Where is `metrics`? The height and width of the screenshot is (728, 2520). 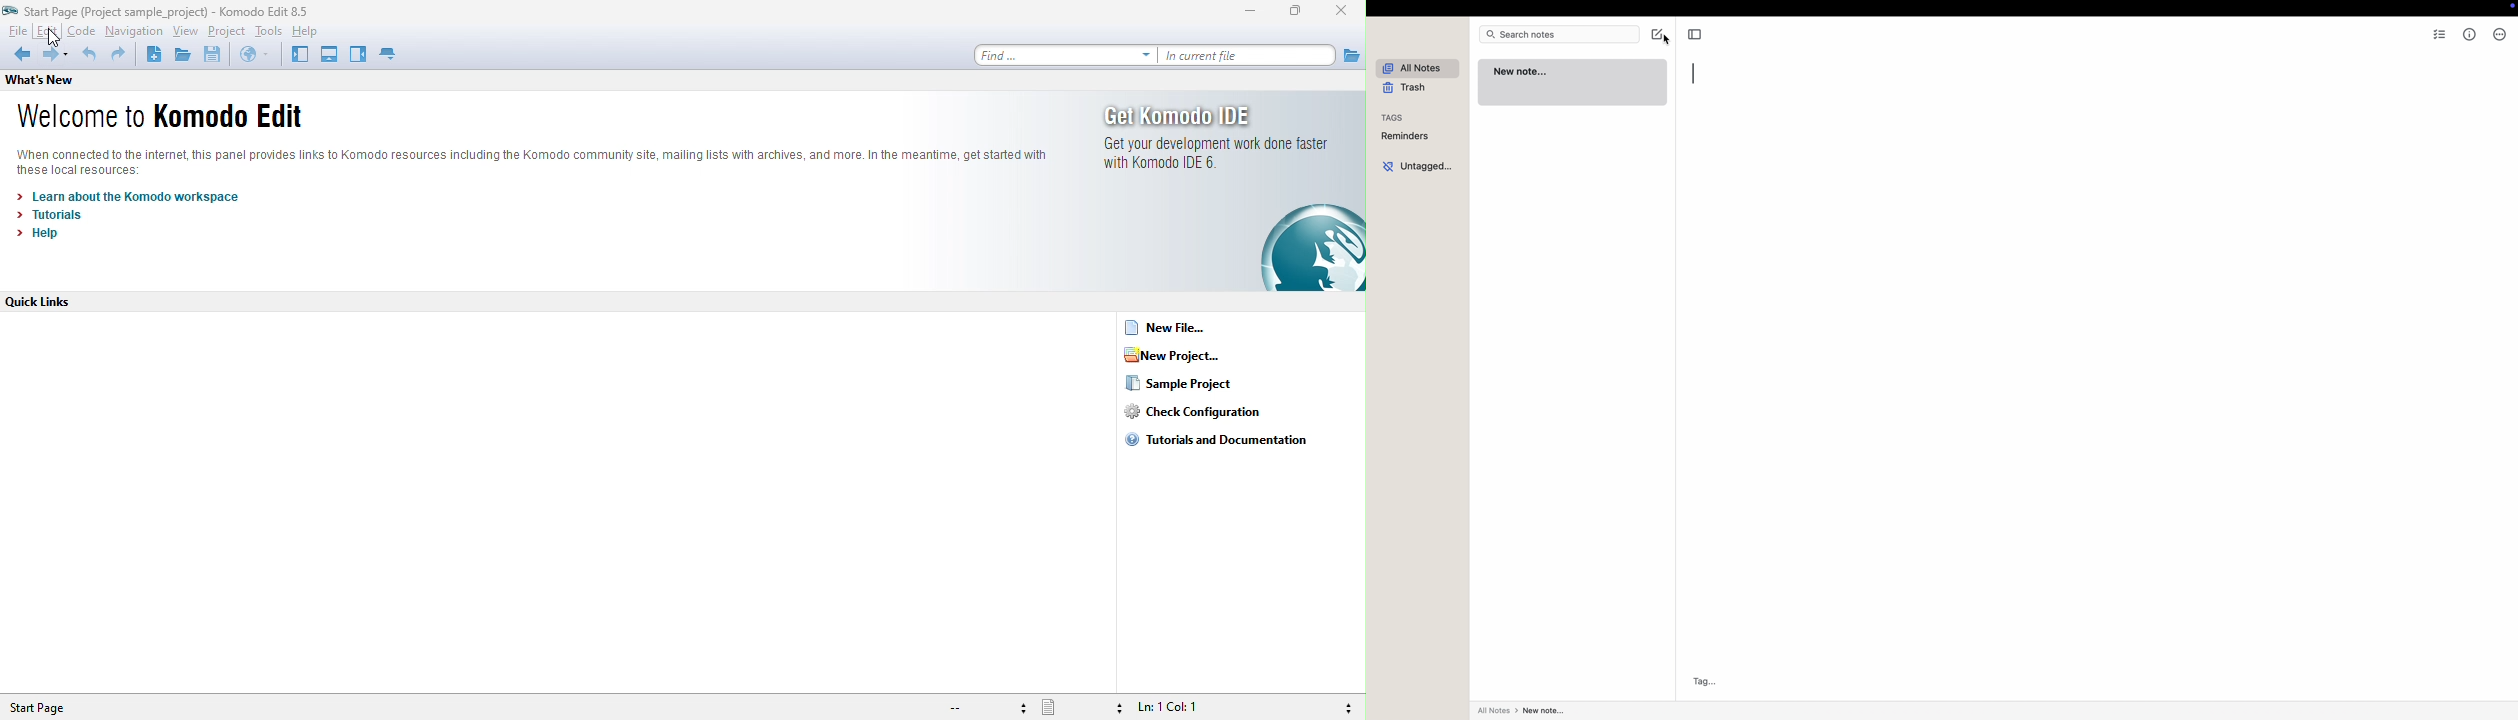
metrics is located at coordinates (2470, 36).